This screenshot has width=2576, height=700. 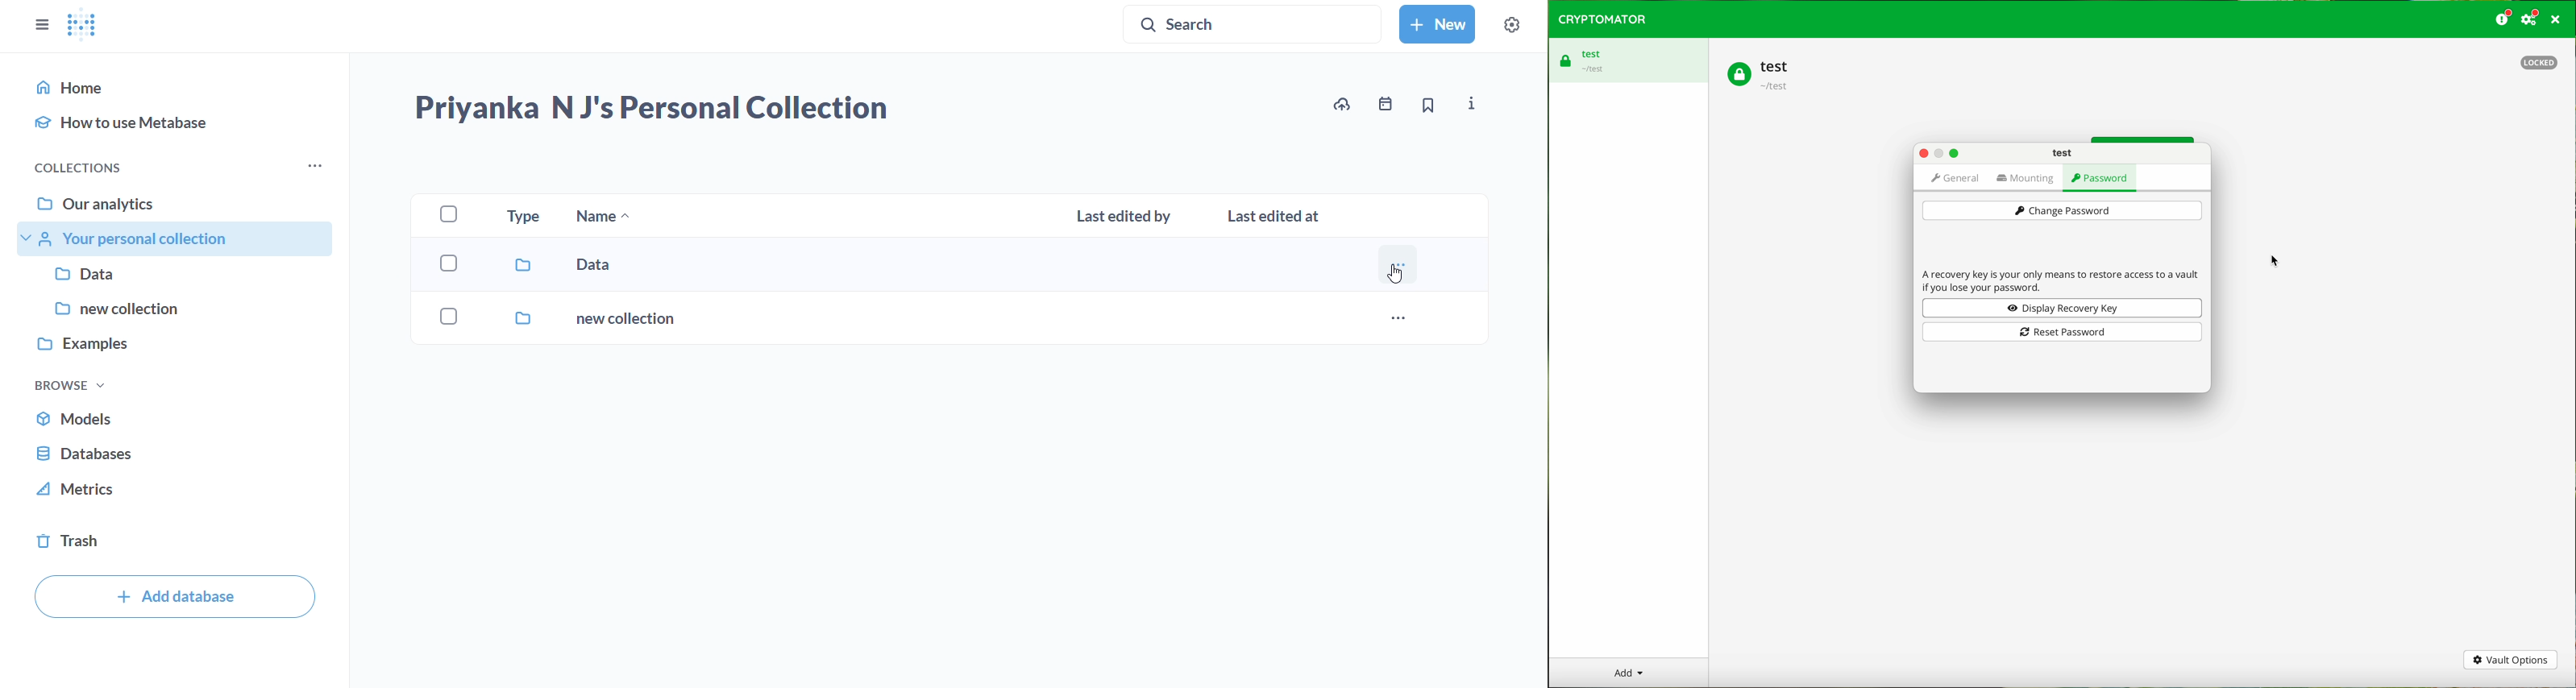 I want to click on database, so click(x=181, y=454).